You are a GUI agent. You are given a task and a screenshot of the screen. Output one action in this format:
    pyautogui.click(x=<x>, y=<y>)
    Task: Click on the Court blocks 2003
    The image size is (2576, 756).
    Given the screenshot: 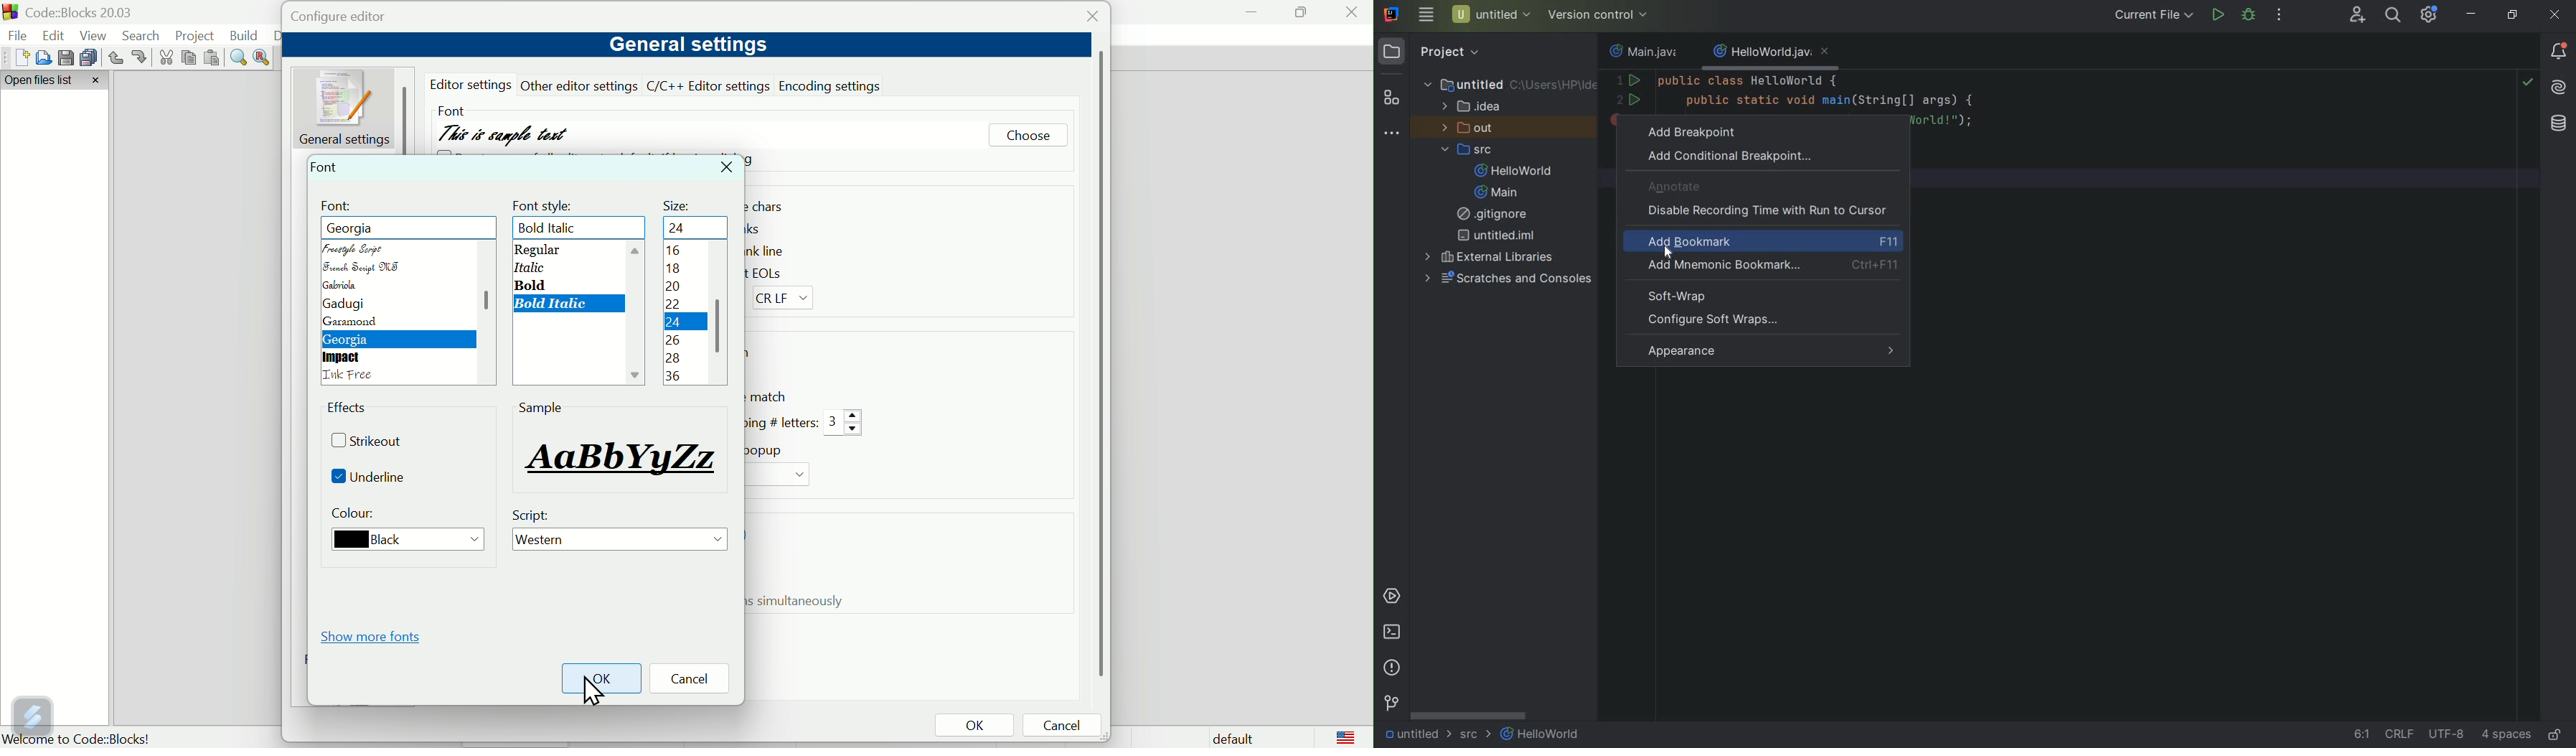 What is the action you would take?
    pyautogui.click(x=90, y=12)
    